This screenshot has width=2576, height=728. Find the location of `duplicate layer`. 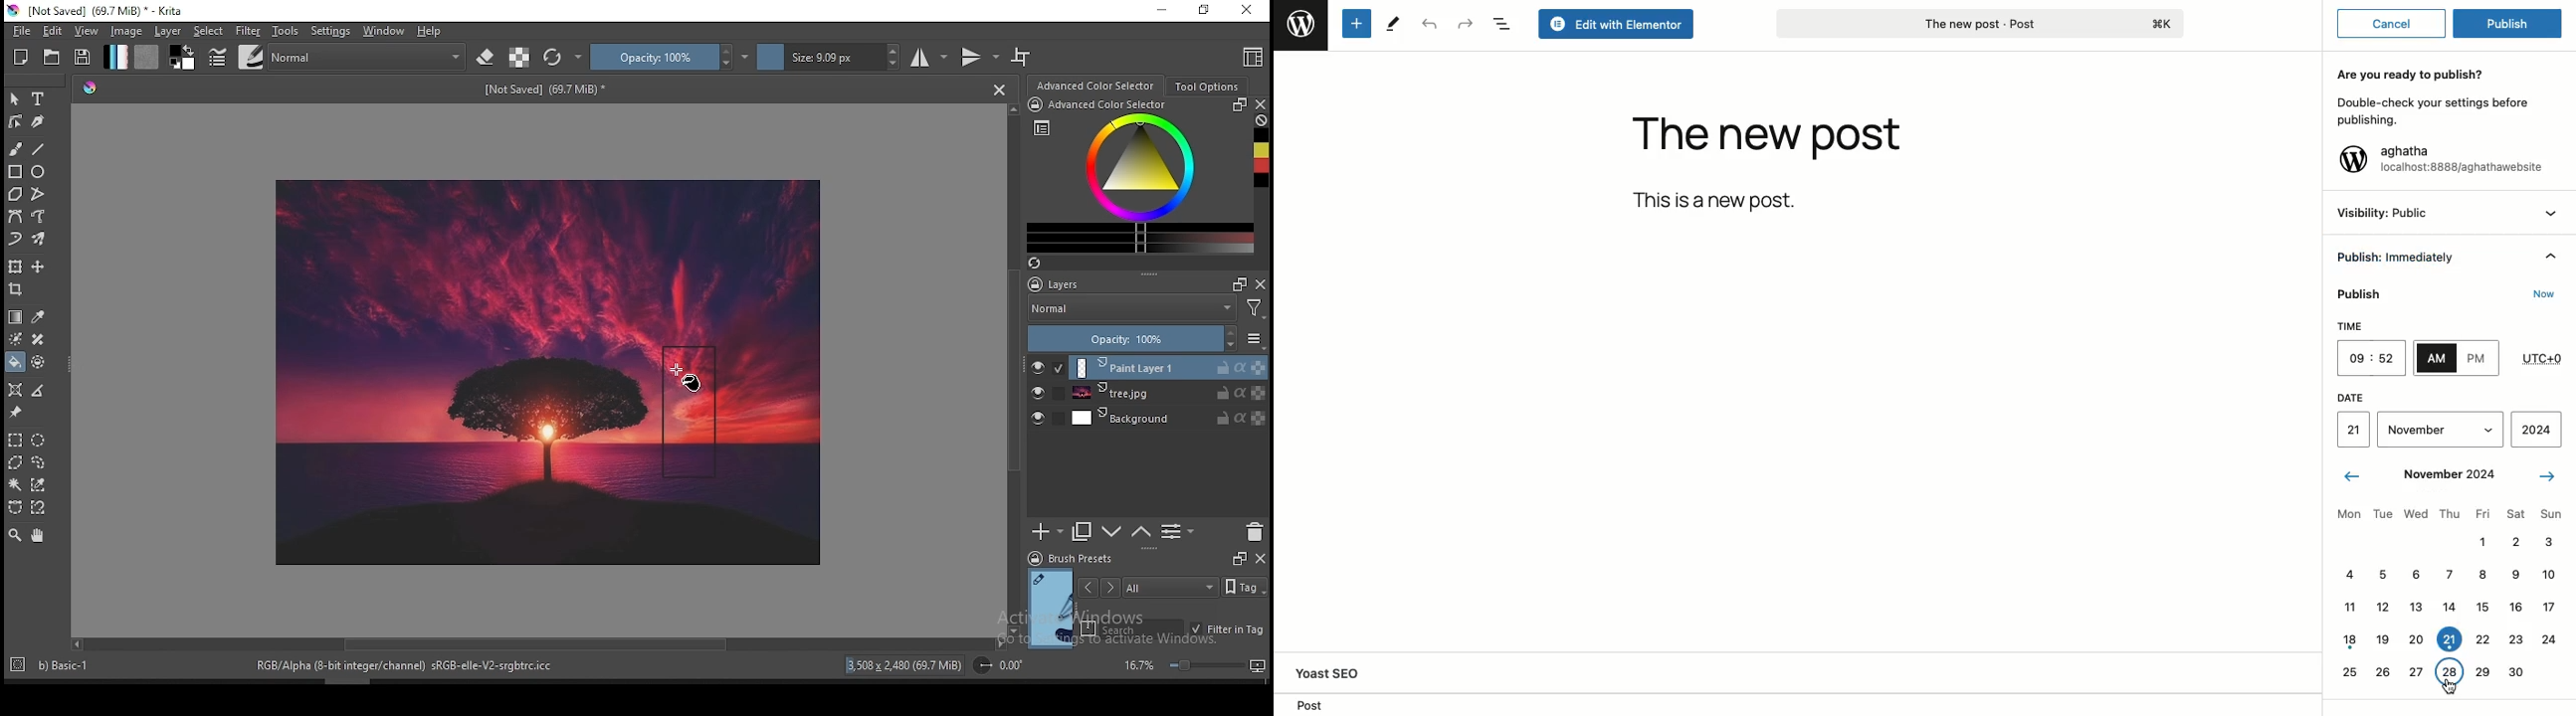

duplicate layer is located at coordinates (1083, 533).